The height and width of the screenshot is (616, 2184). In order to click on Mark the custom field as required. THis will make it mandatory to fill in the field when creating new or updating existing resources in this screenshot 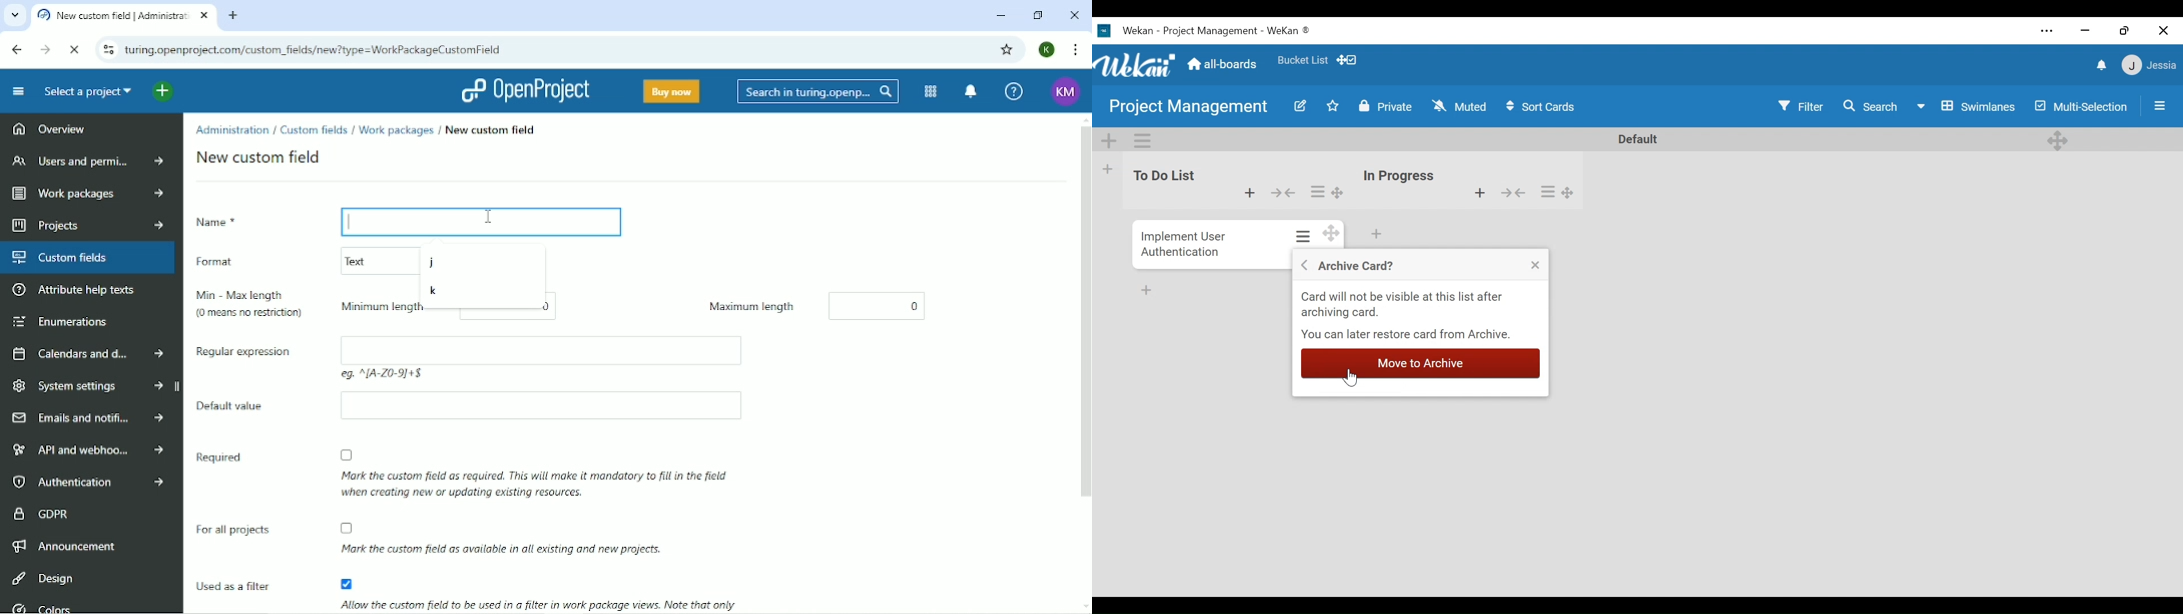, I will do `click(525, 471)`.